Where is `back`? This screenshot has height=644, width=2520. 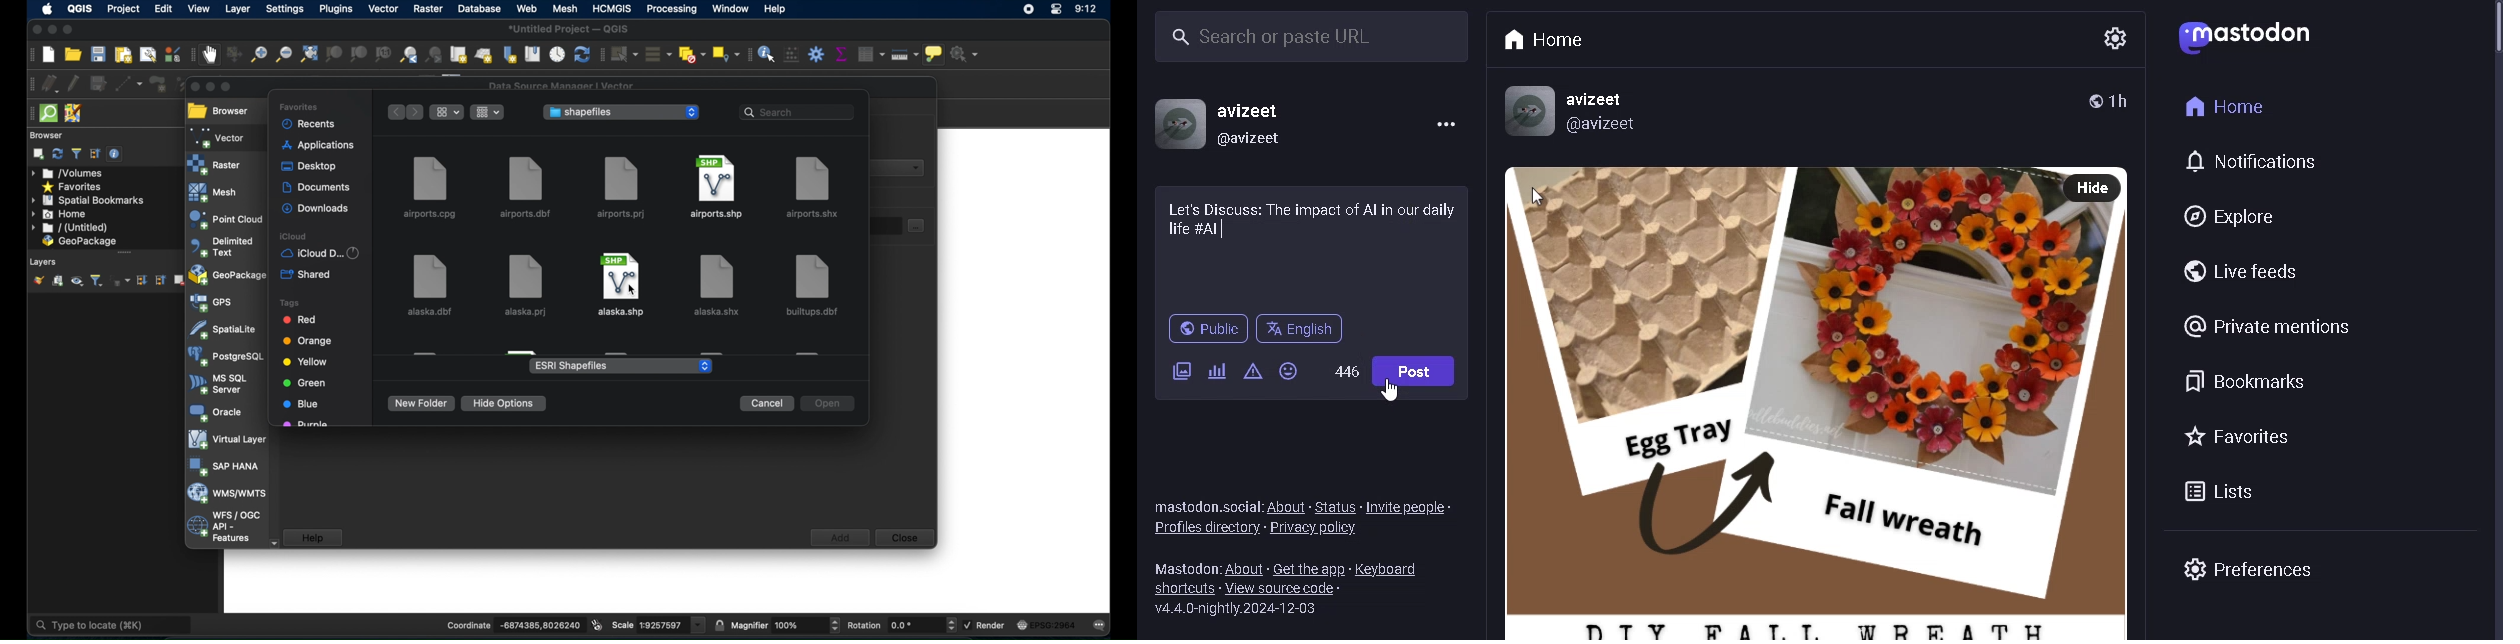 back is located at coordinates (395, 112).